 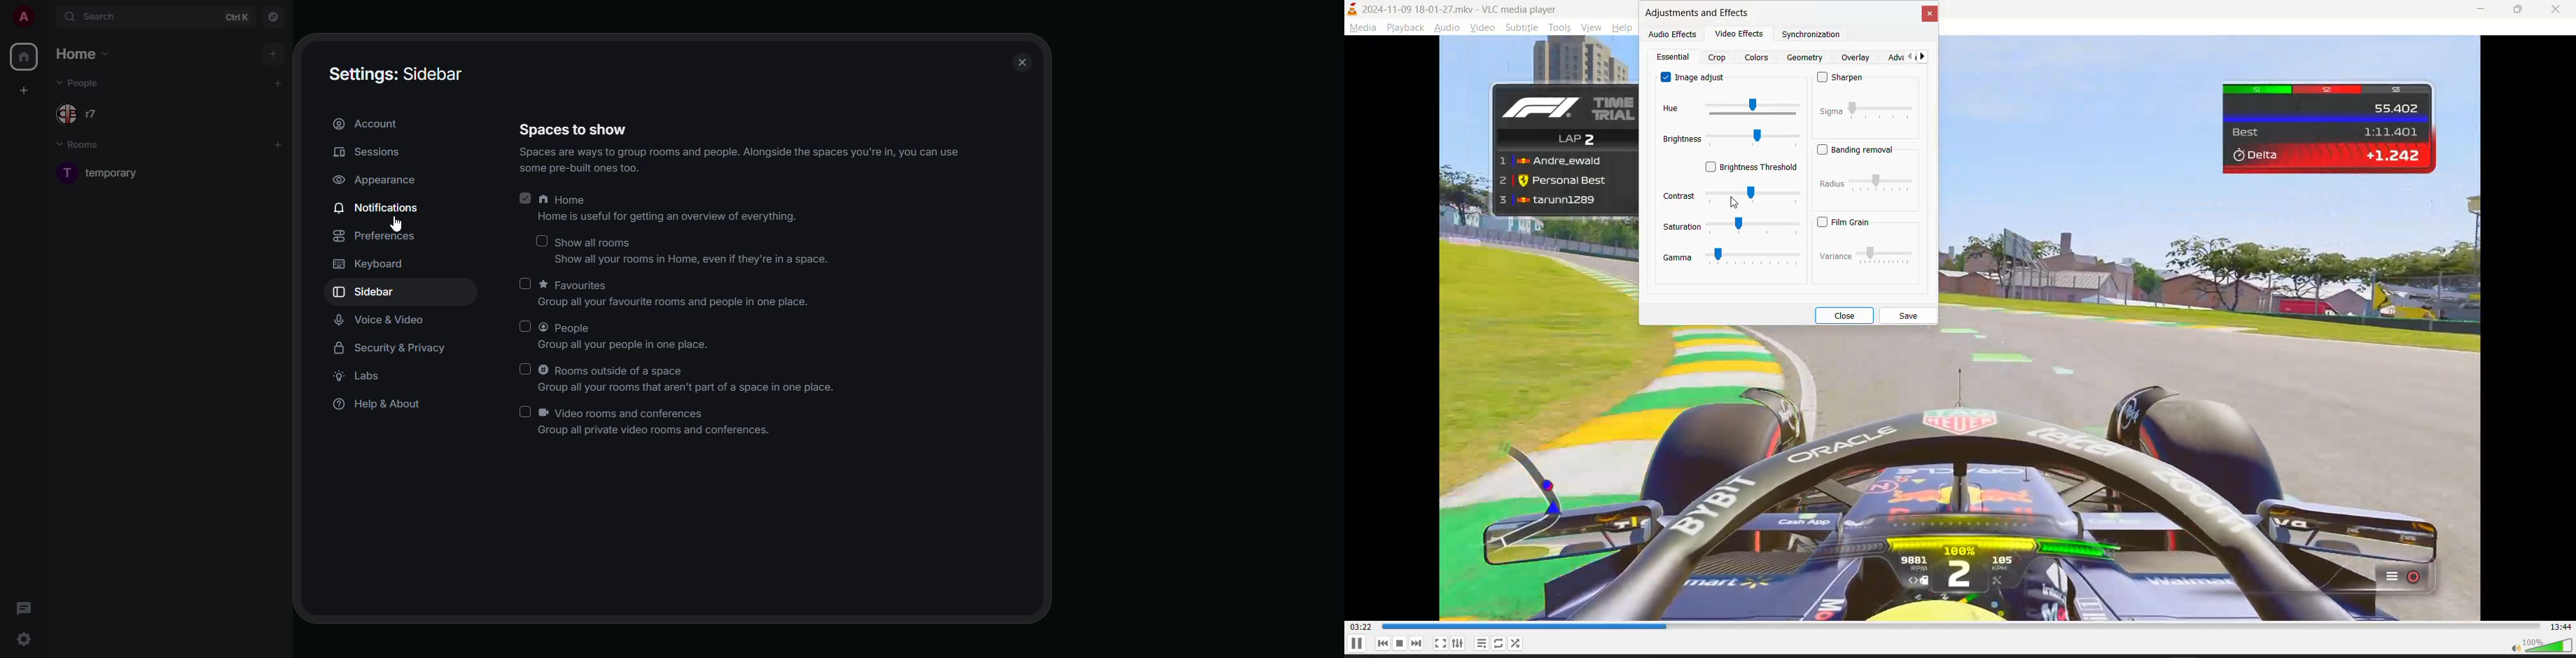 What do you see at coordinates (657, 422) in the screenshot?
I see `video rooms and conferences` at bounding box center [657, 422].